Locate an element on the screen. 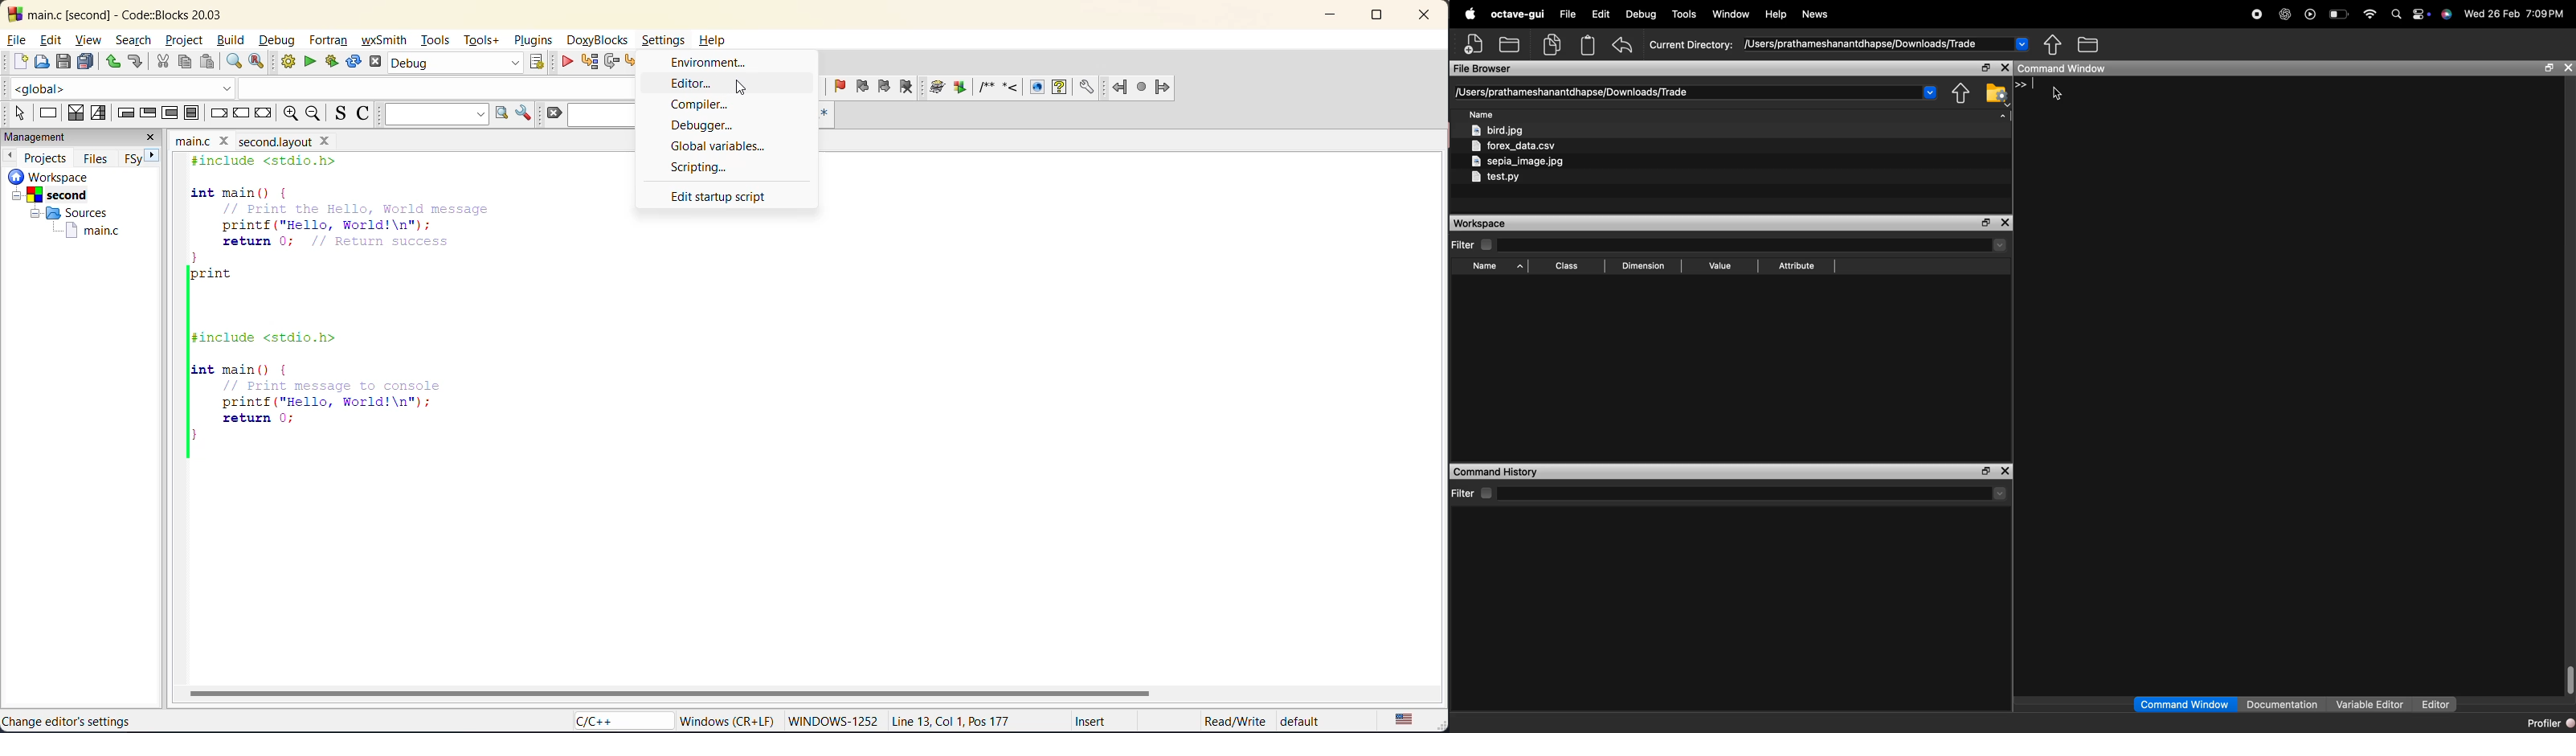 This screenshot has width=2576, height=756. zoom out is located at coordinates (317, 113).